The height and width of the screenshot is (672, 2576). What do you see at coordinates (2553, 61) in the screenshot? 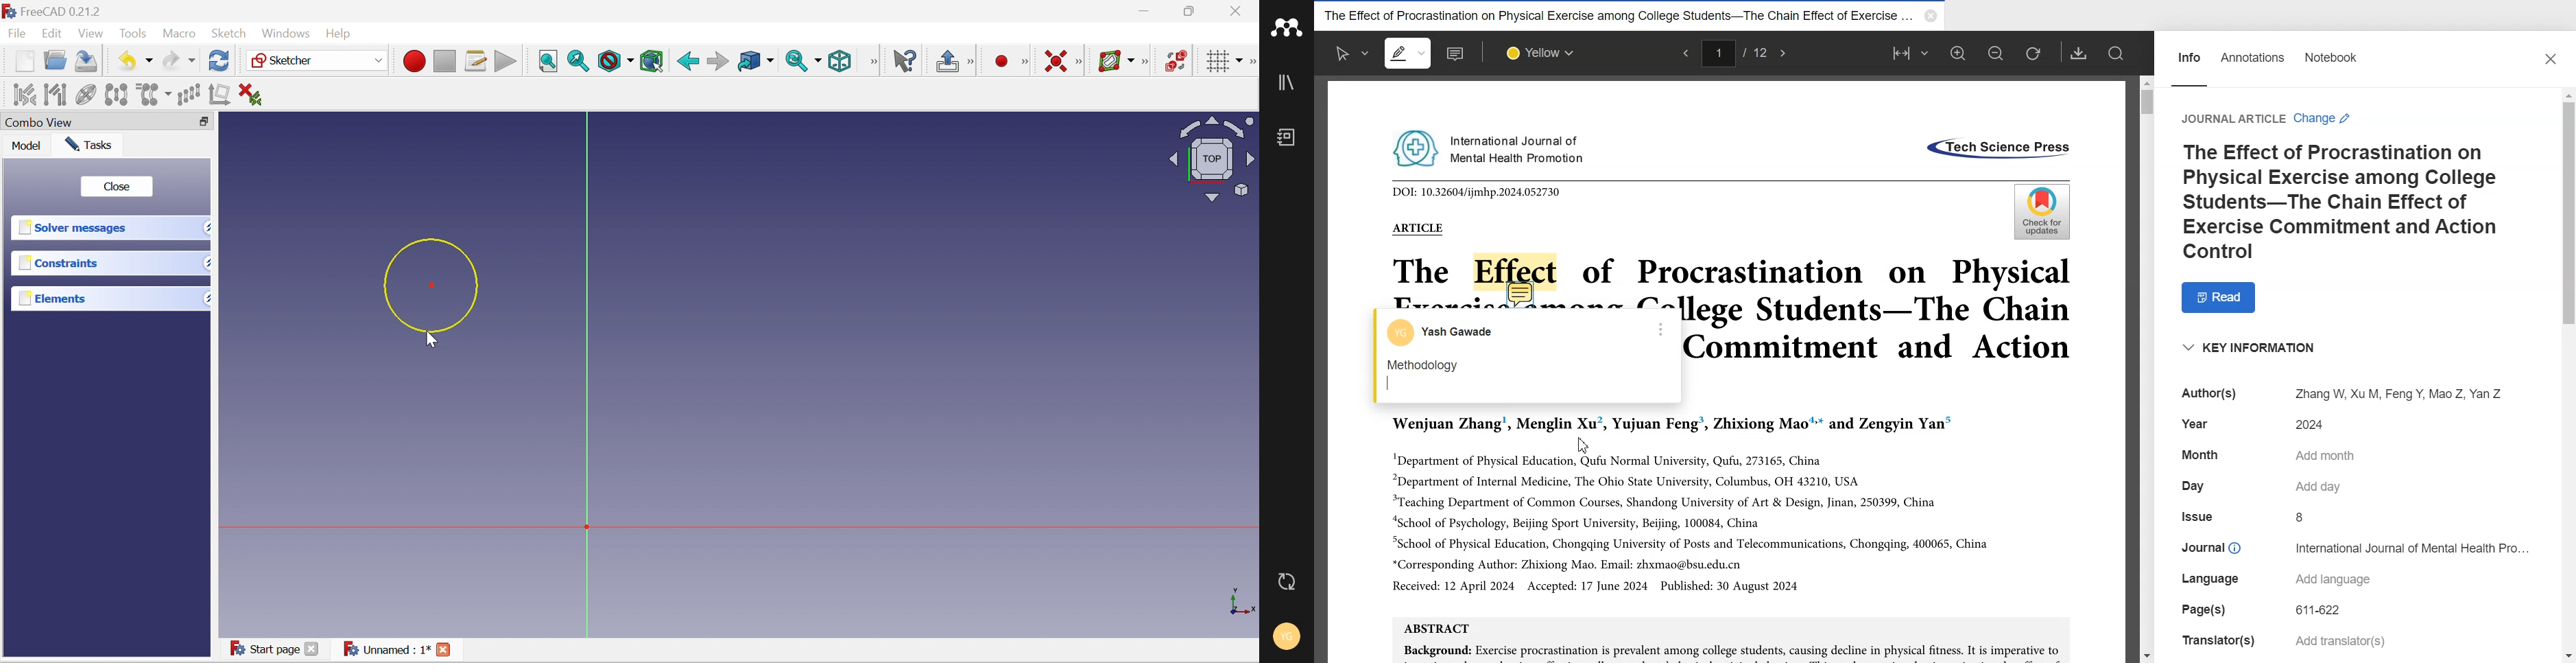
I see `Close` at bounding box center [2553, 61].